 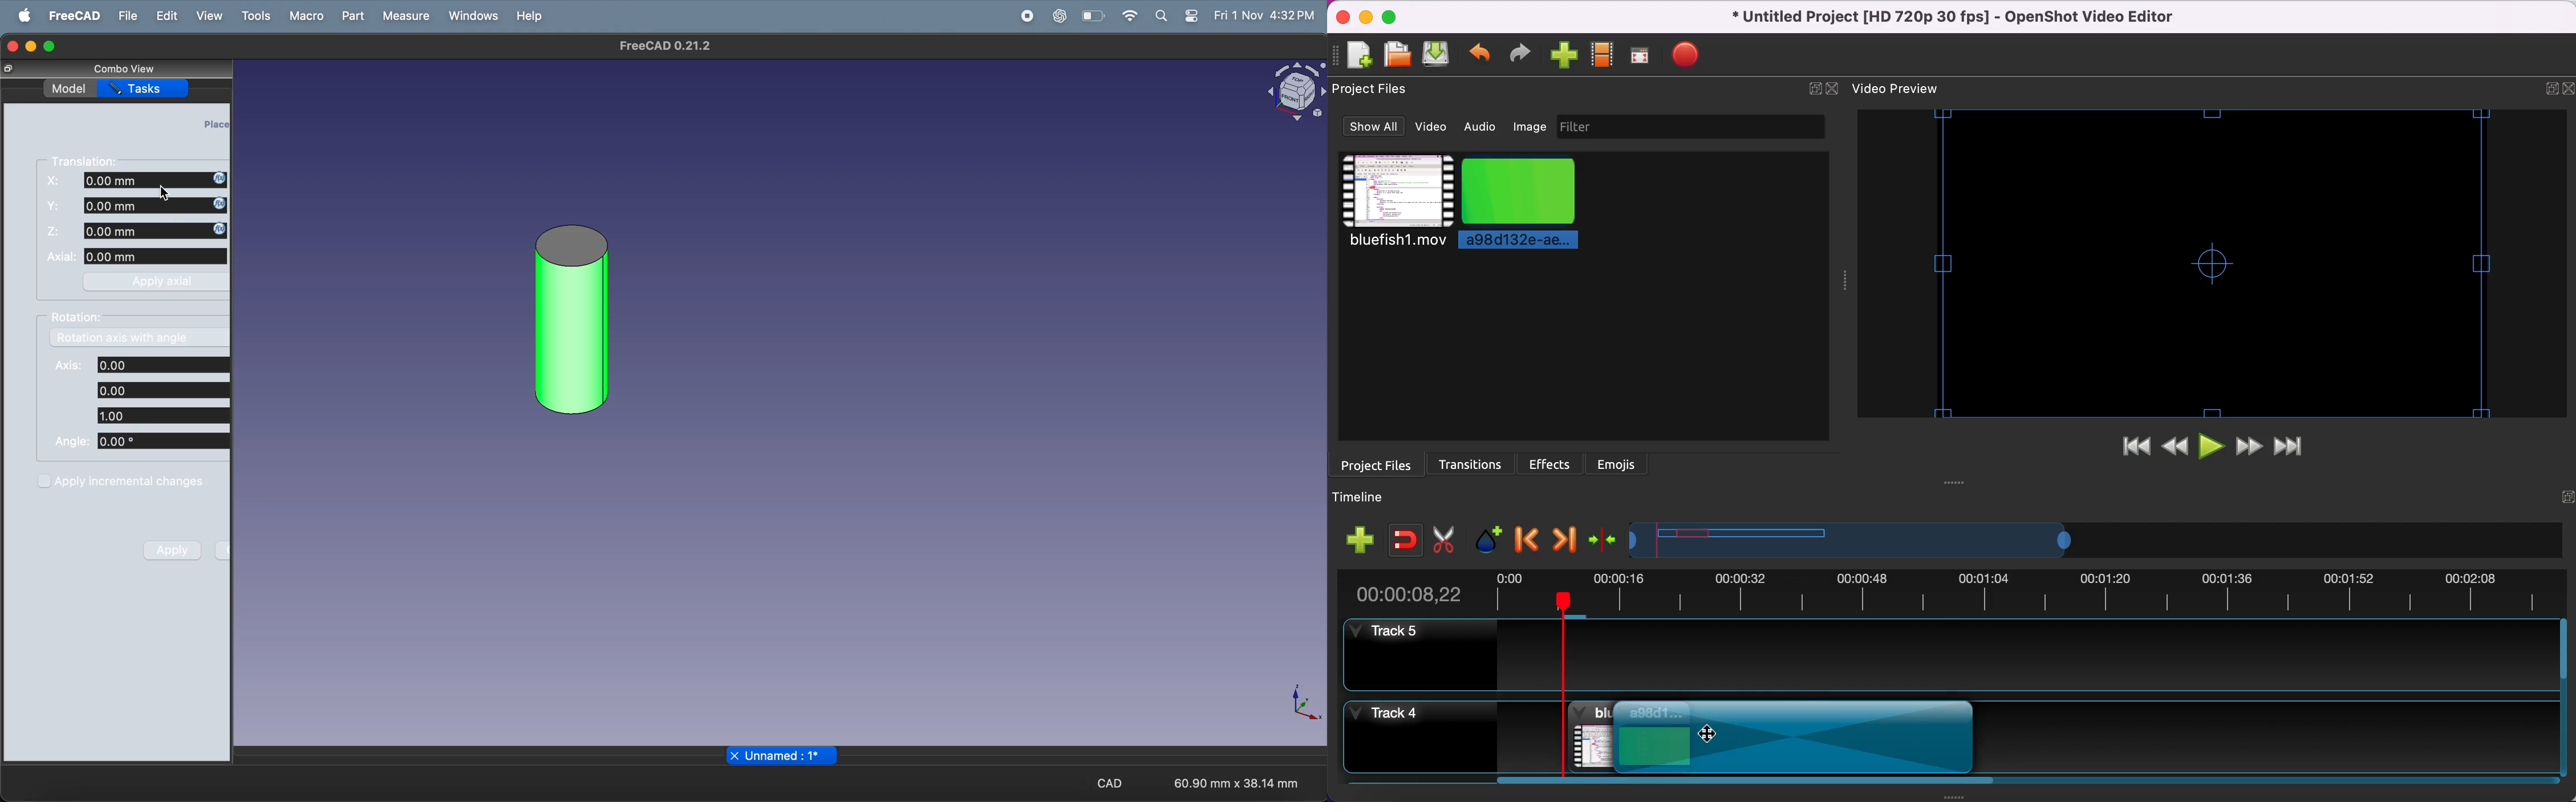 I want to click on maximize, so click(x=52, y=46).